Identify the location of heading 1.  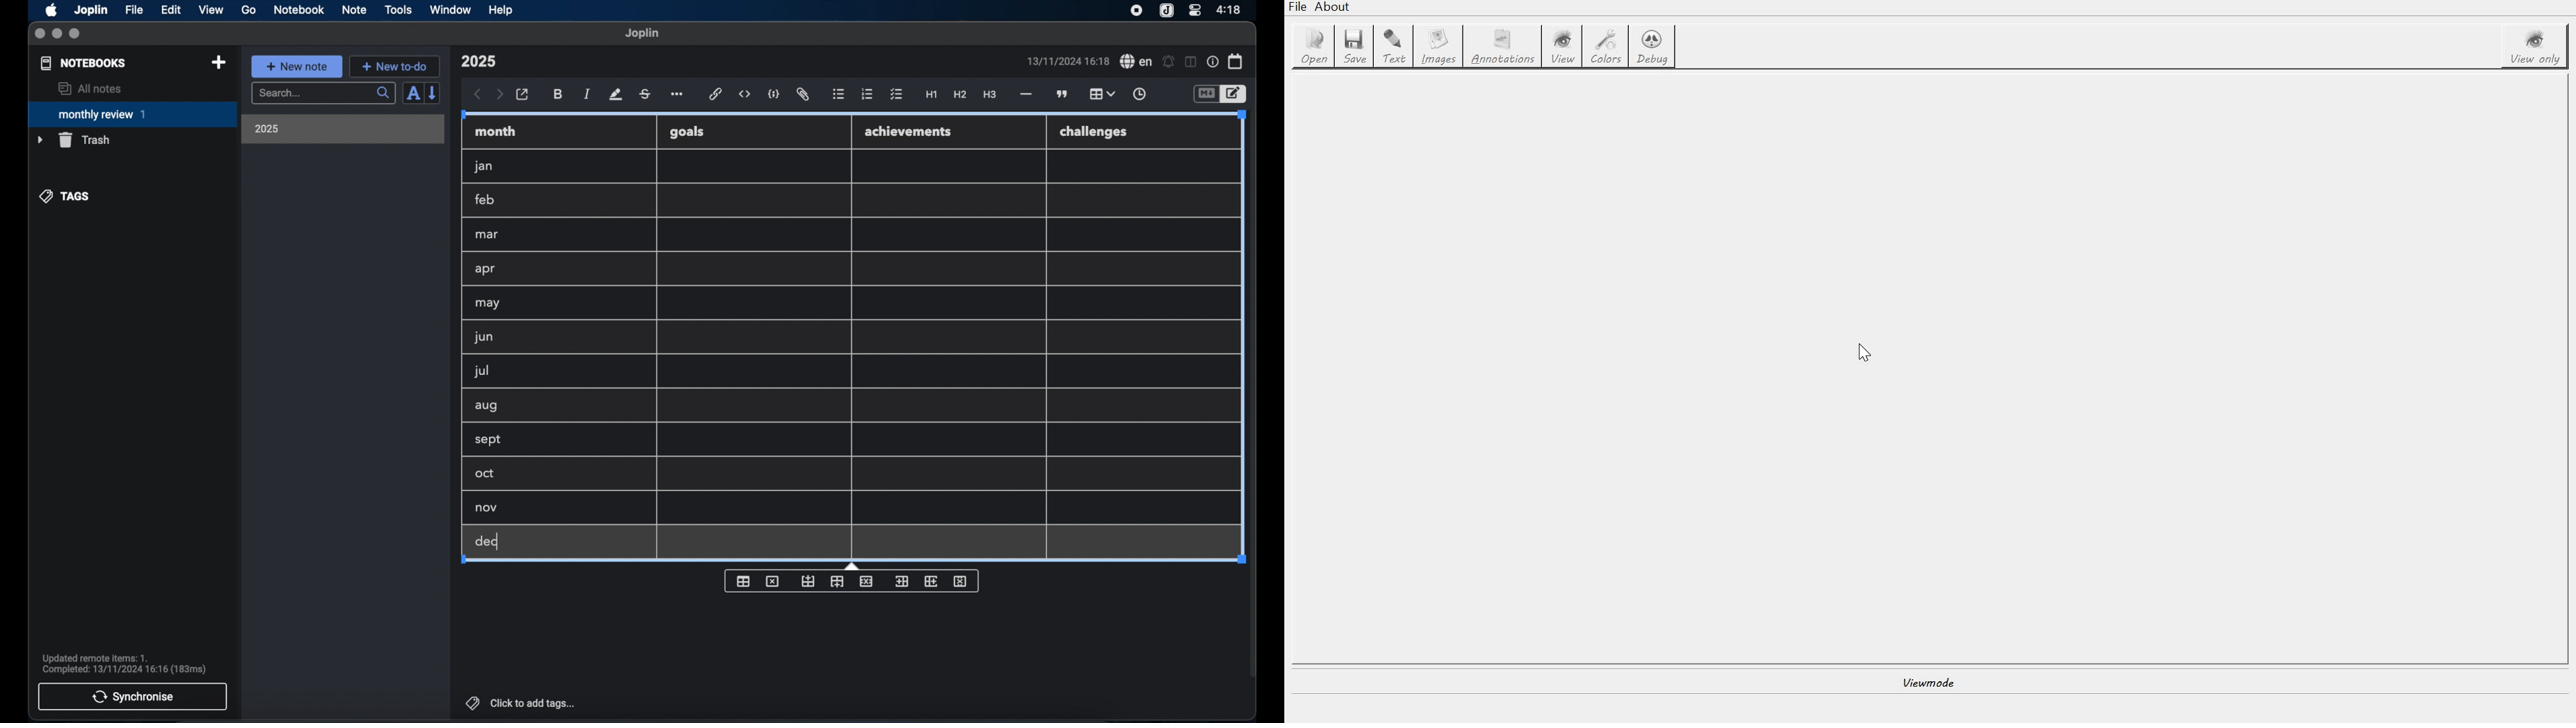
(932, 95).